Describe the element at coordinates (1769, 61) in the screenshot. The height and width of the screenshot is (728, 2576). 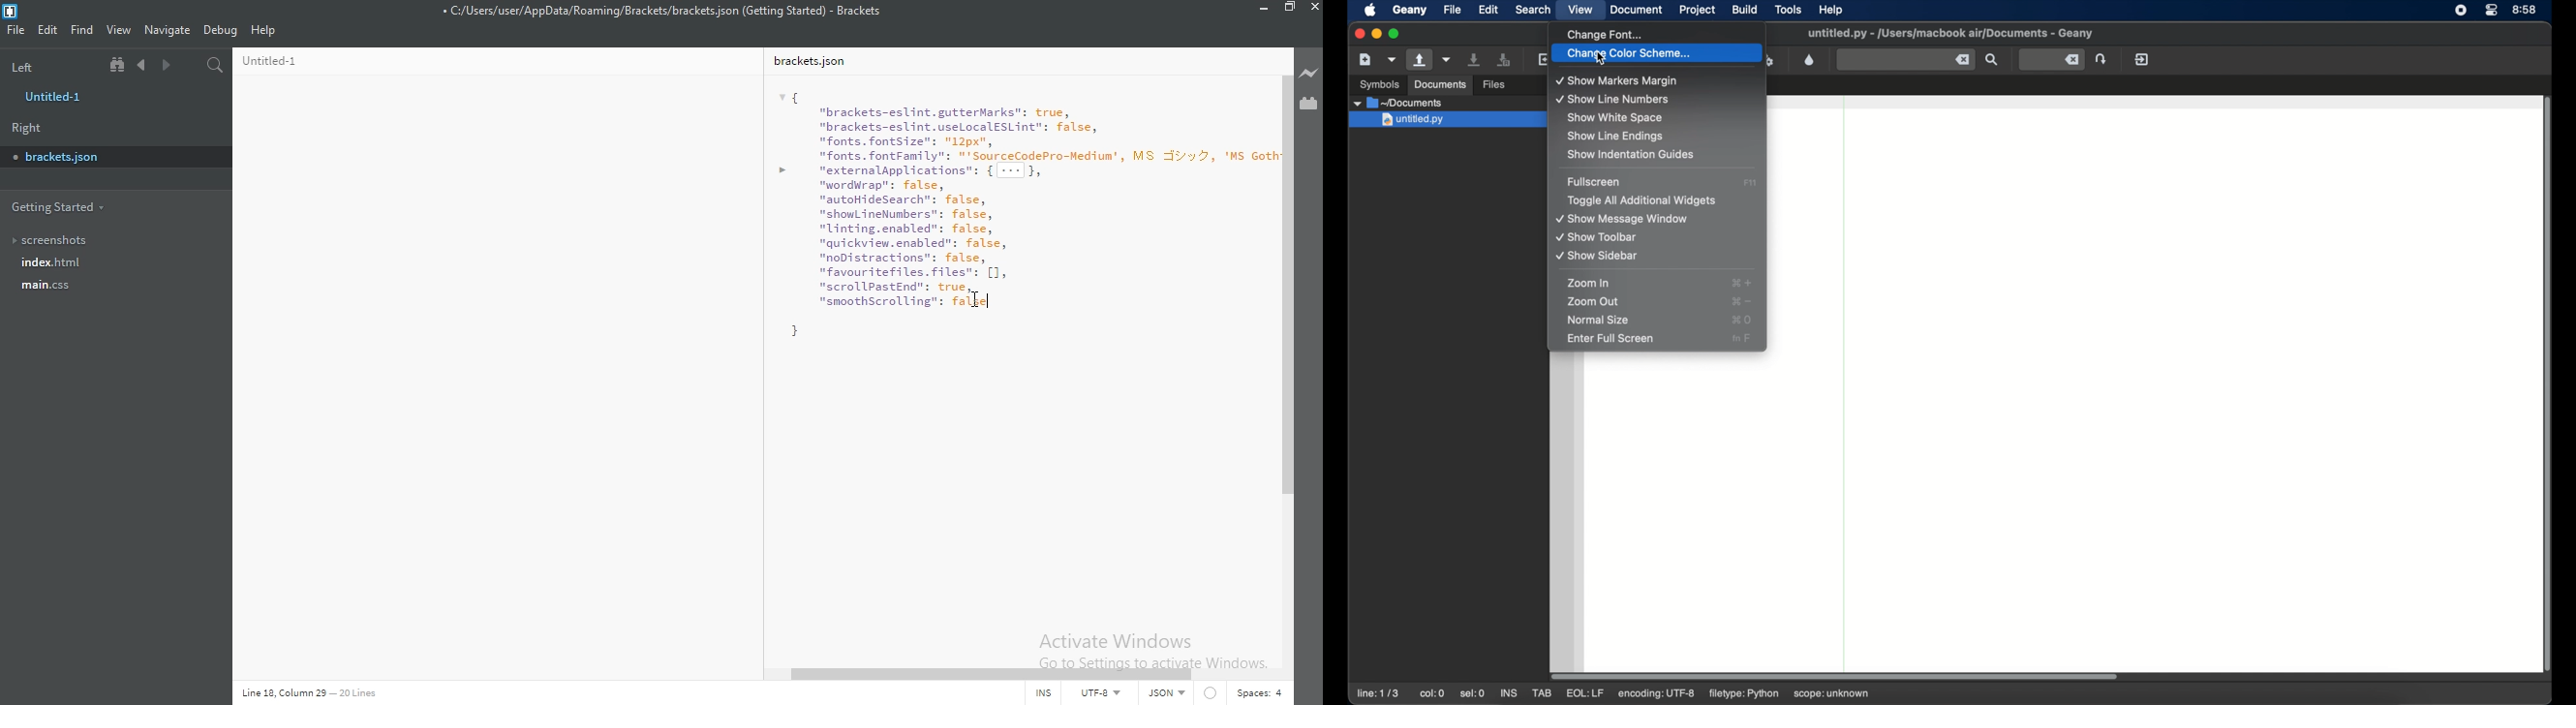
I see `run or view current file` at that location.